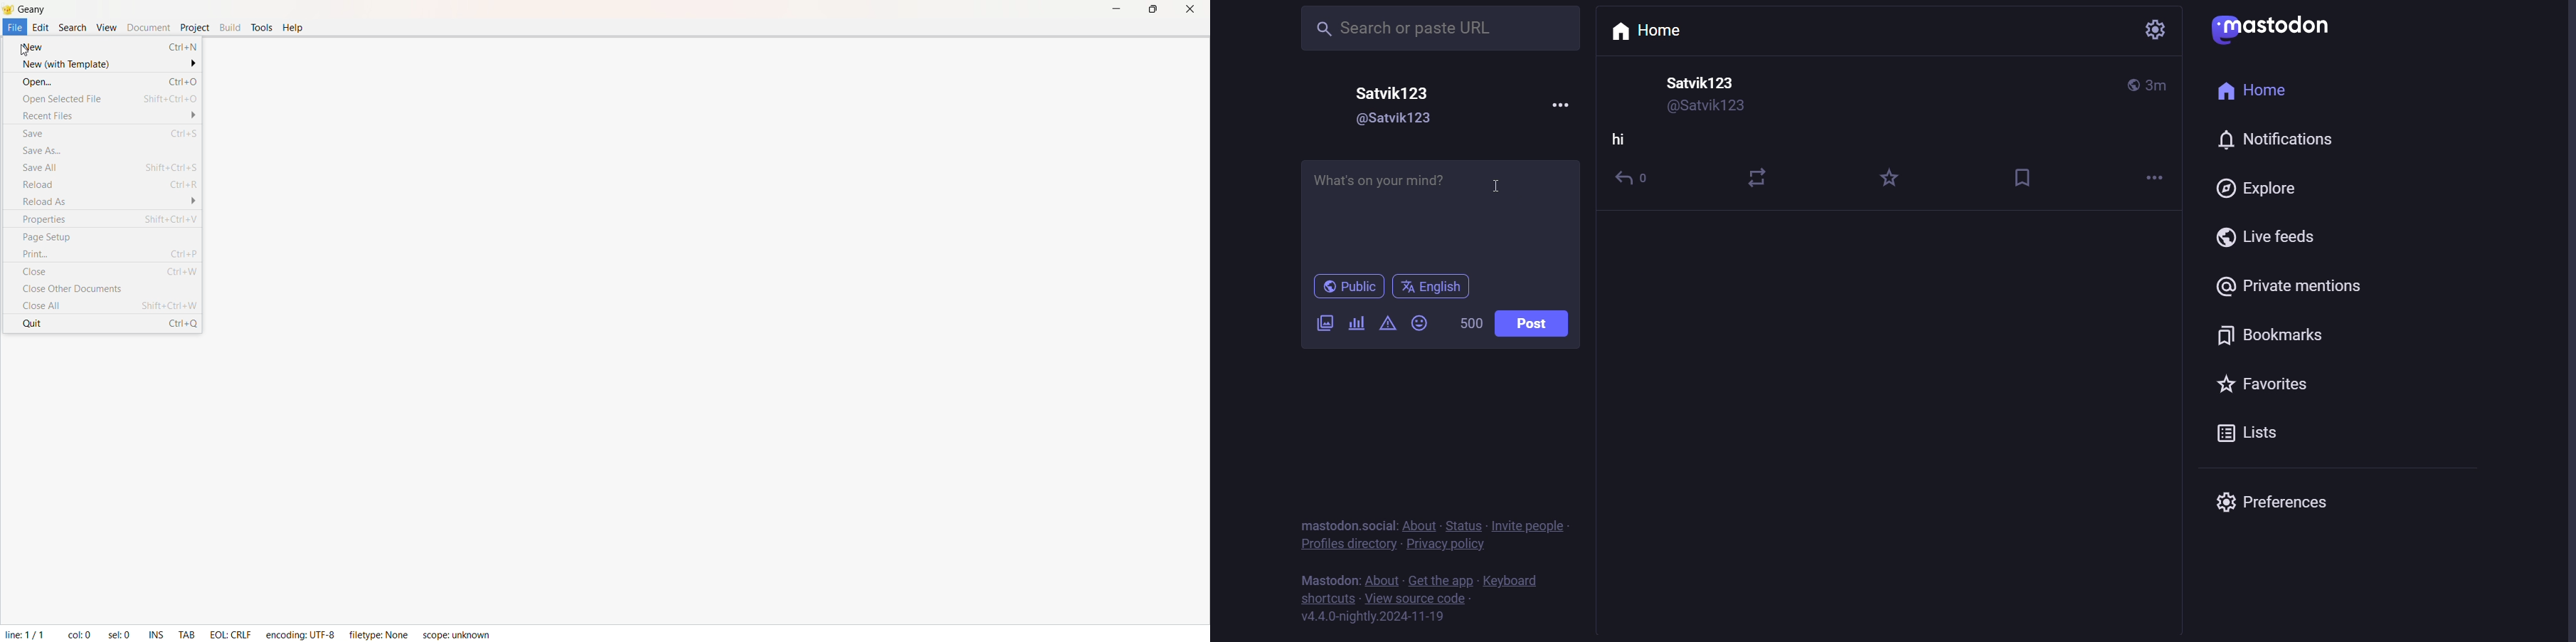  I want to click on last modified, so click(2158, 85).